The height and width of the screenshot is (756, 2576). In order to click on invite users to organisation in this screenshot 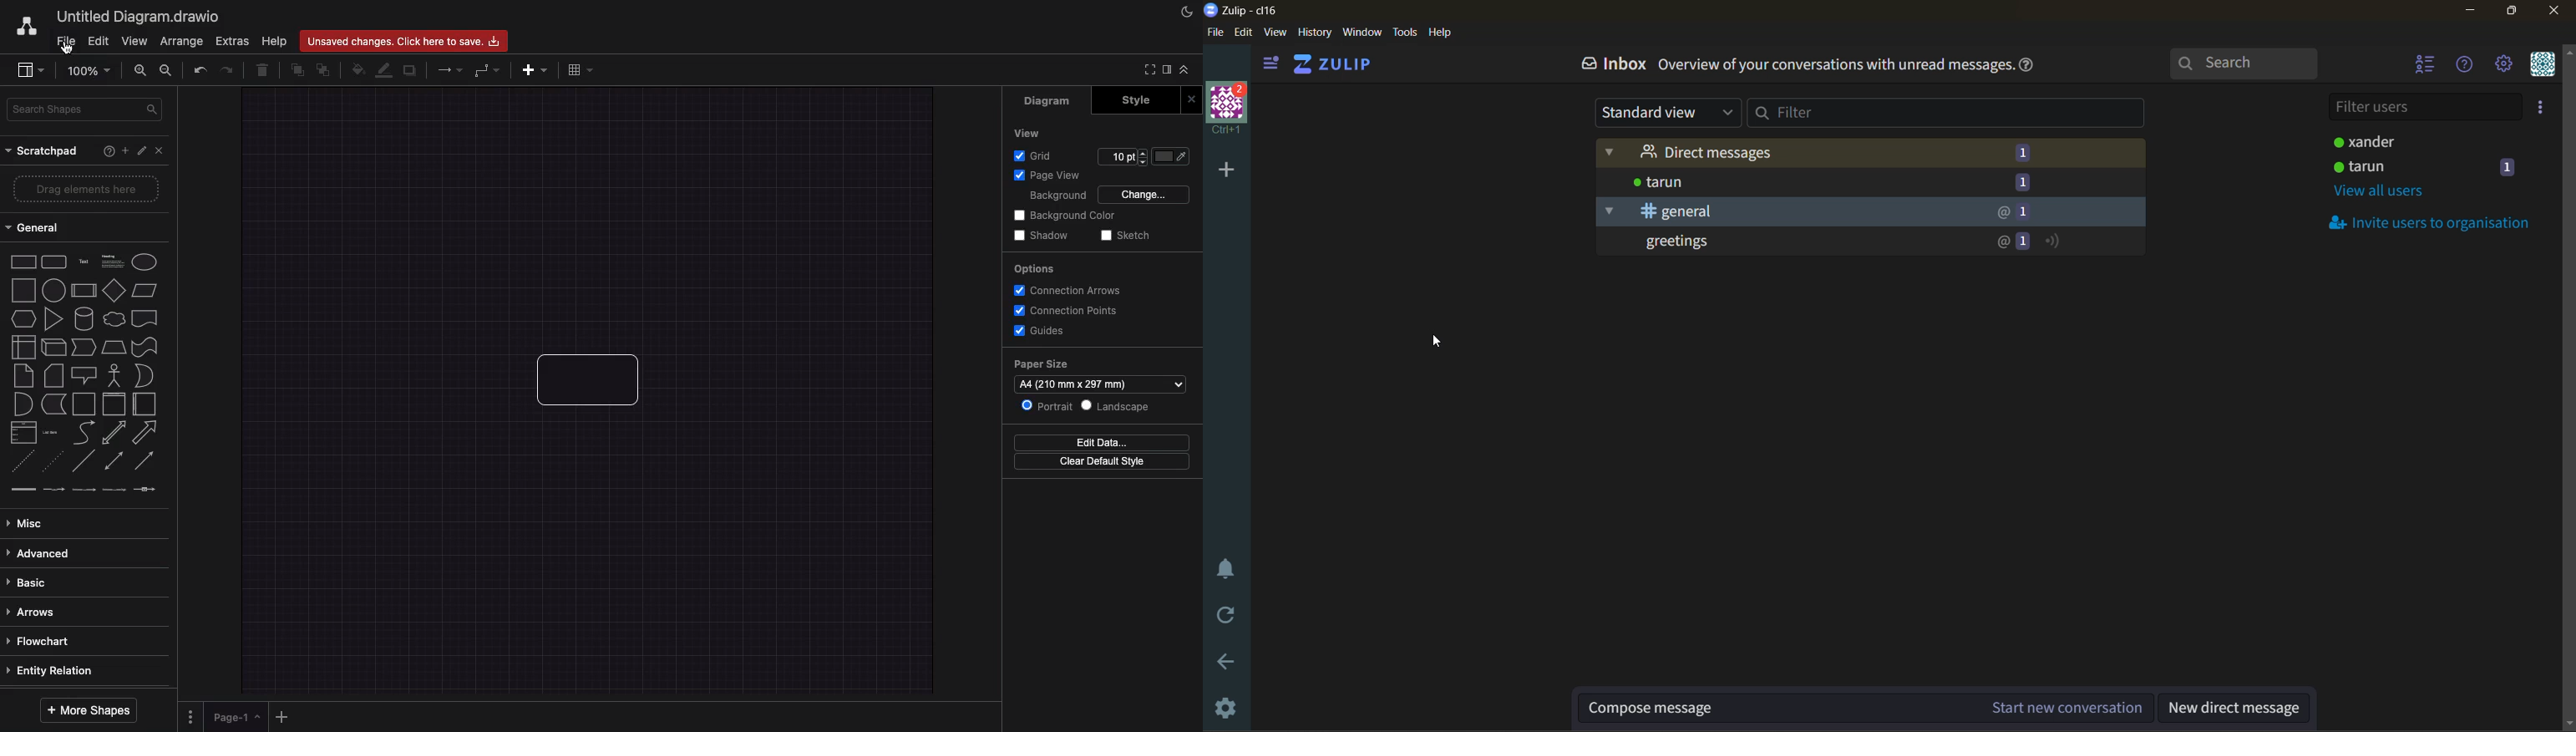, I will do `click(2438, 223)`.